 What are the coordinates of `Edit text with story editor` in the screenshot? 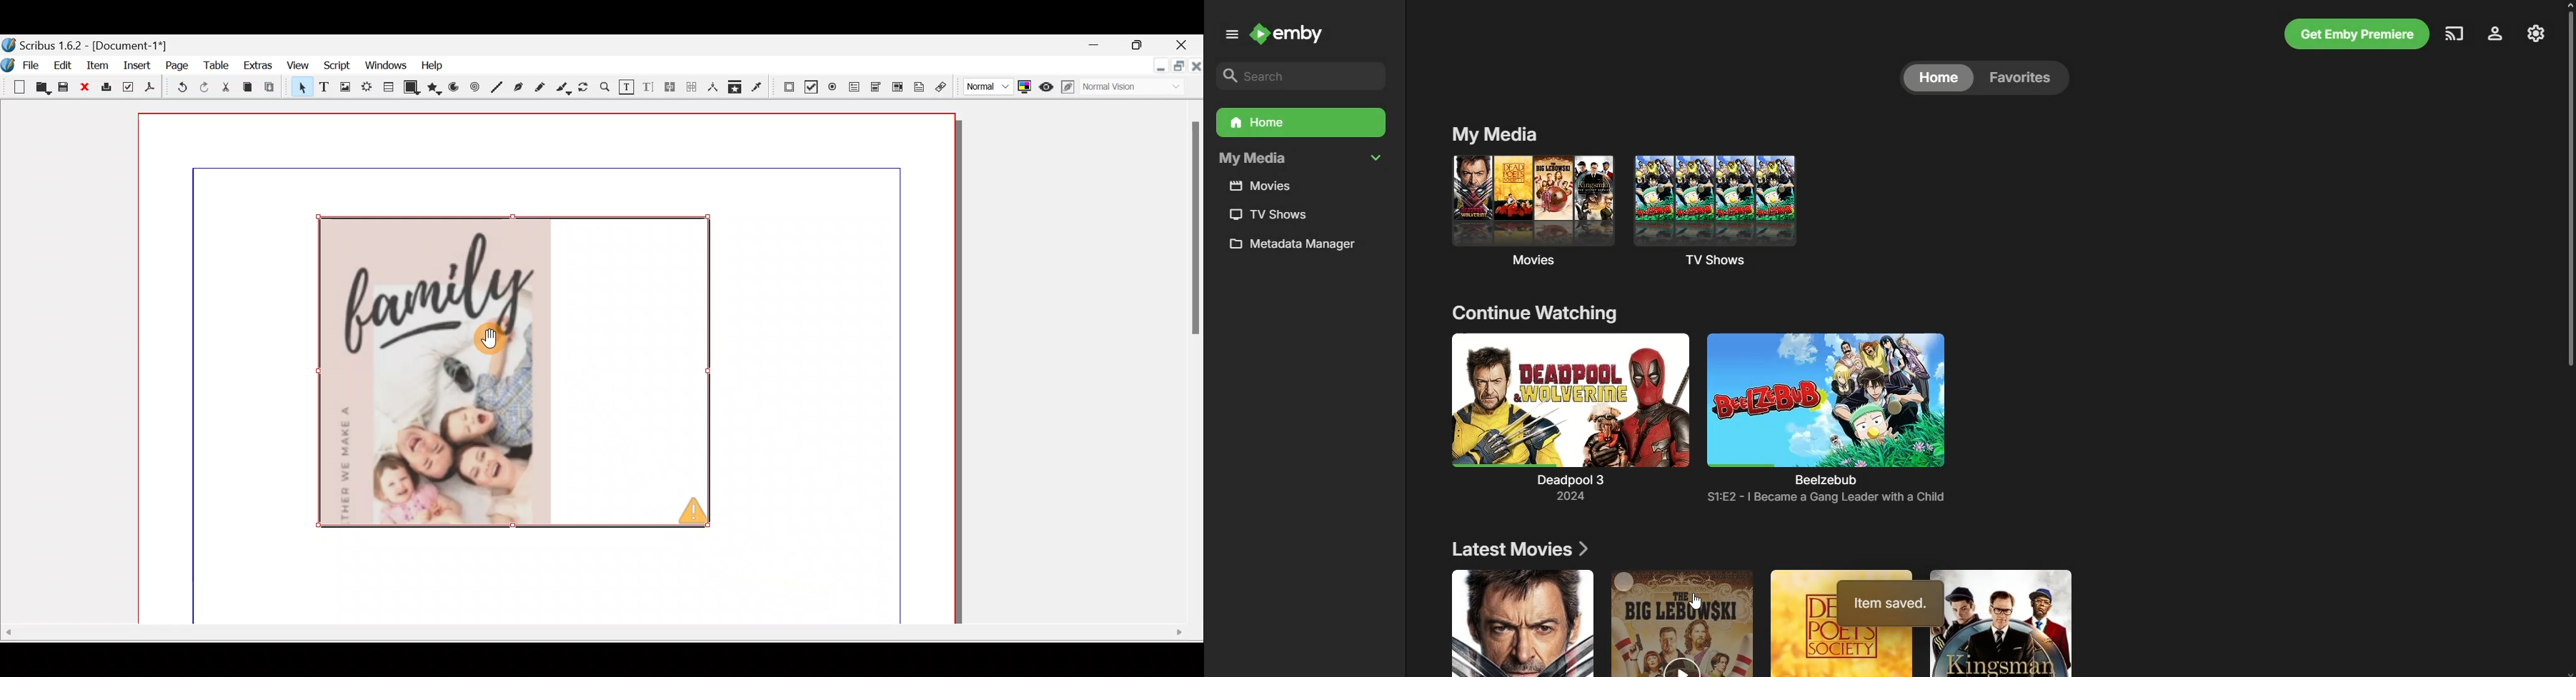 It's located at (648, 86).